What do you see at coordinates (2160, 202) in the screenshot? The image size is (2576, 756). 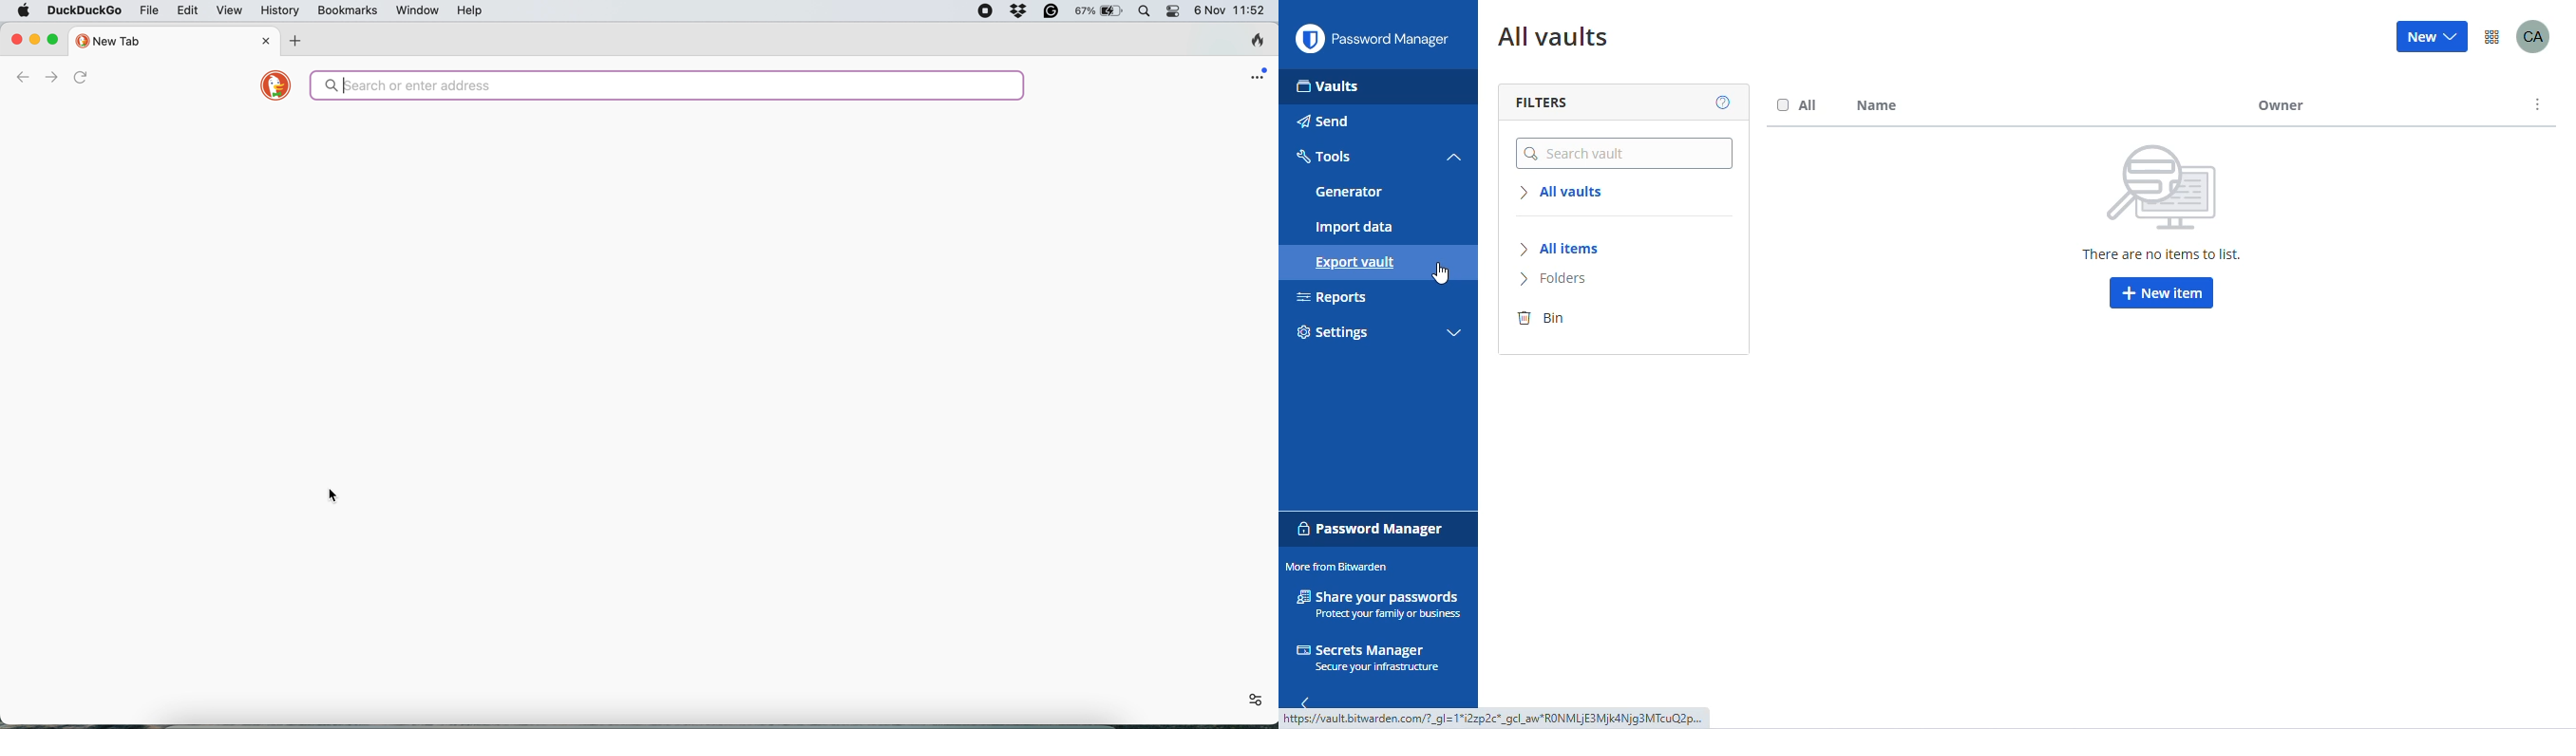 I see `there are no items to list` at bounding box center [2160, 202].